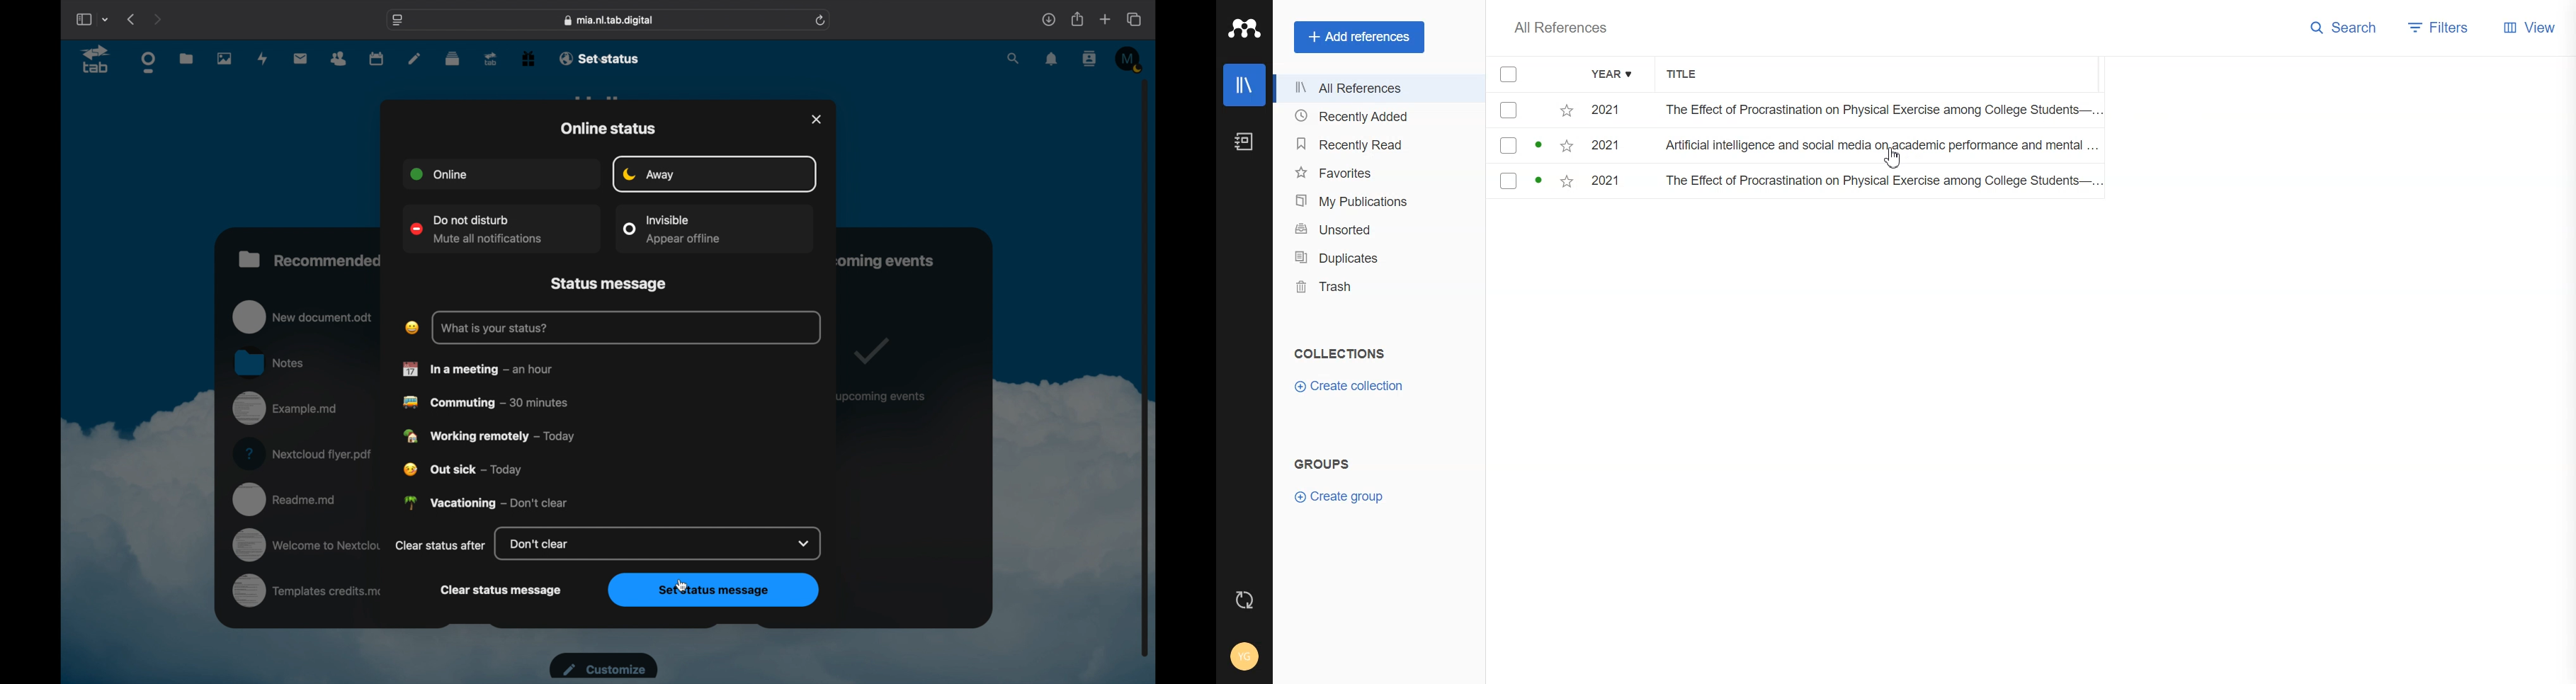 Image resolution: width=2576 pixels, height=700 pixels. Describe the element at coordinates (822, 21) in the screenshot. I see `refresh` at that location.